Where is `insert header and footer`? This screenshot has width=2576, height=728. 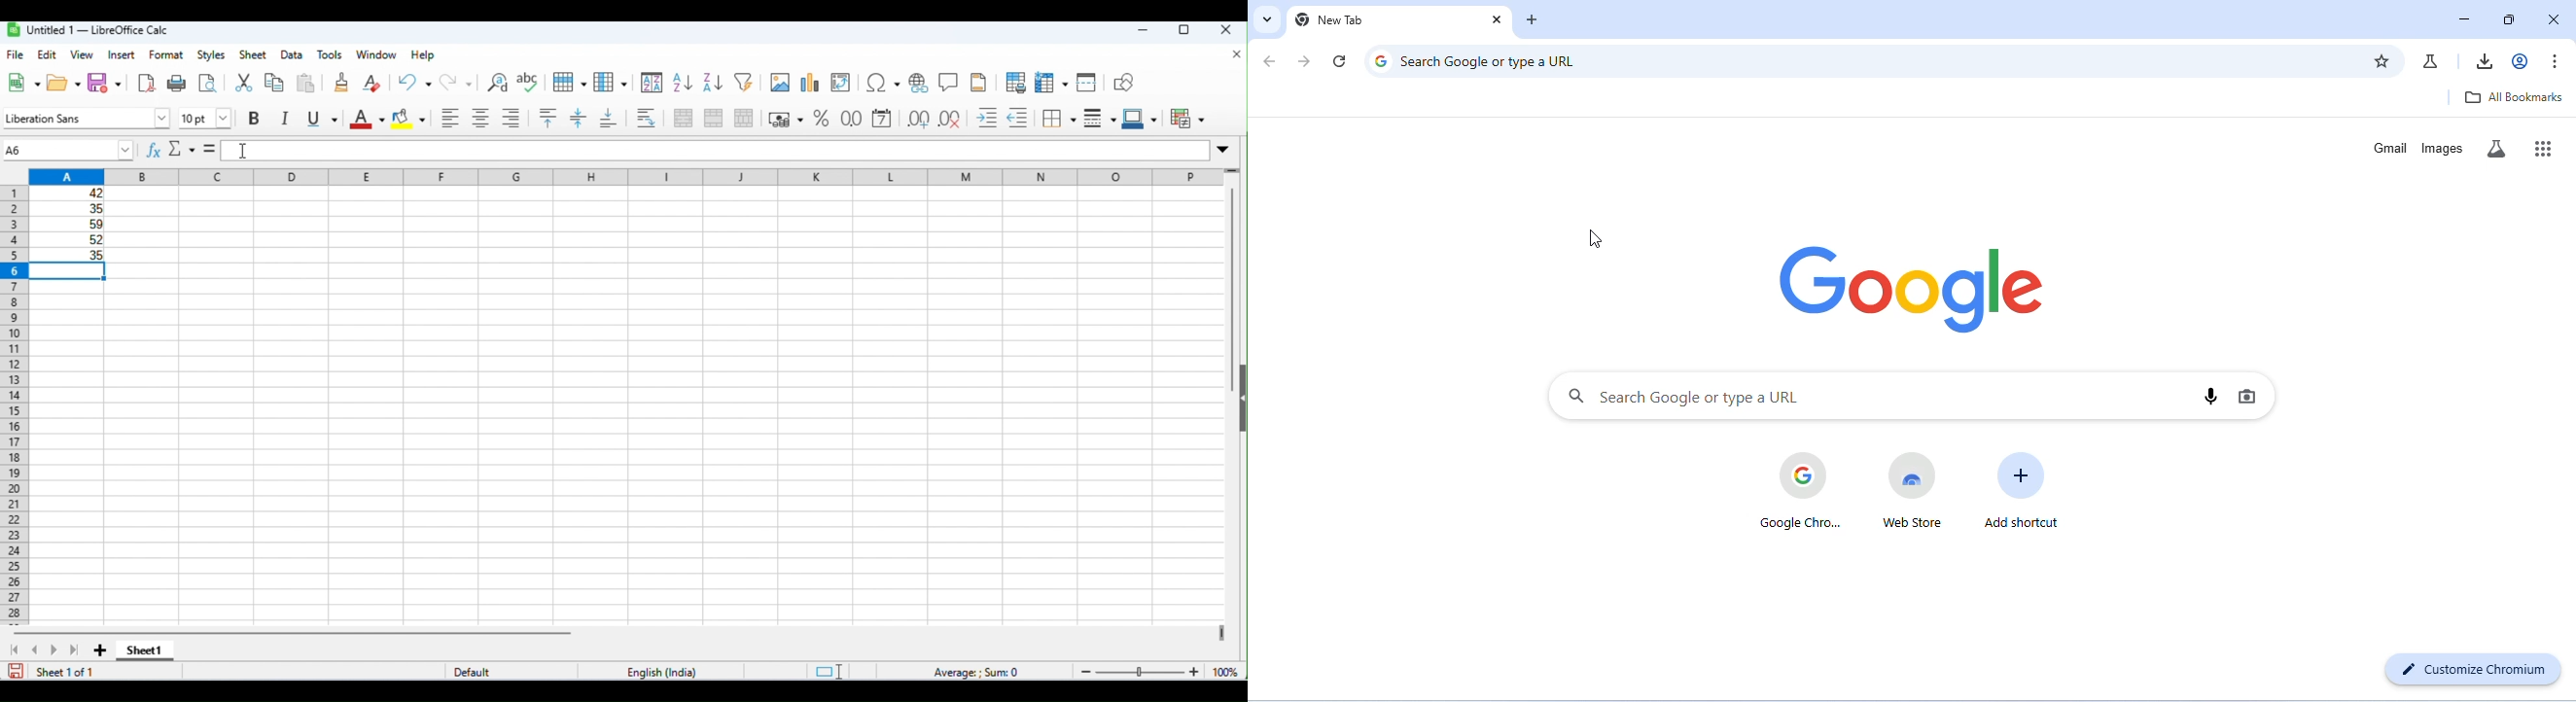 insert header and footer is located at coordinates (980, 83).